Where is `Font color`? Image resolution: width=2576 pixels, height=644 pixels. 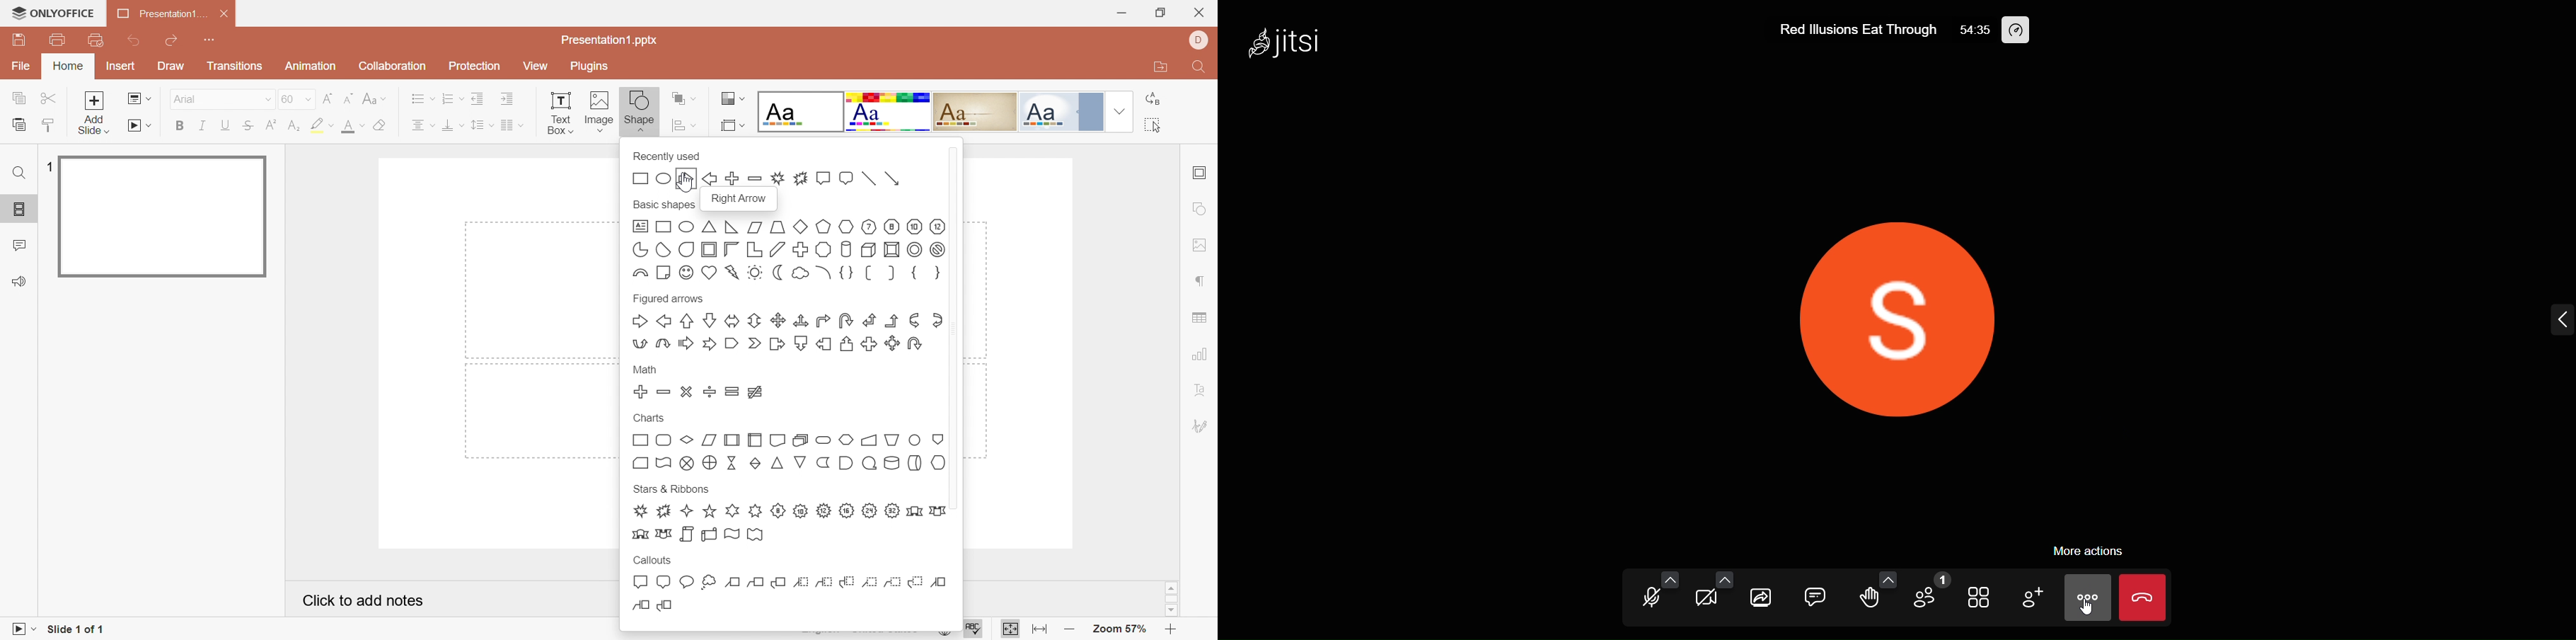
Font color is located at coordinates (353, 126).